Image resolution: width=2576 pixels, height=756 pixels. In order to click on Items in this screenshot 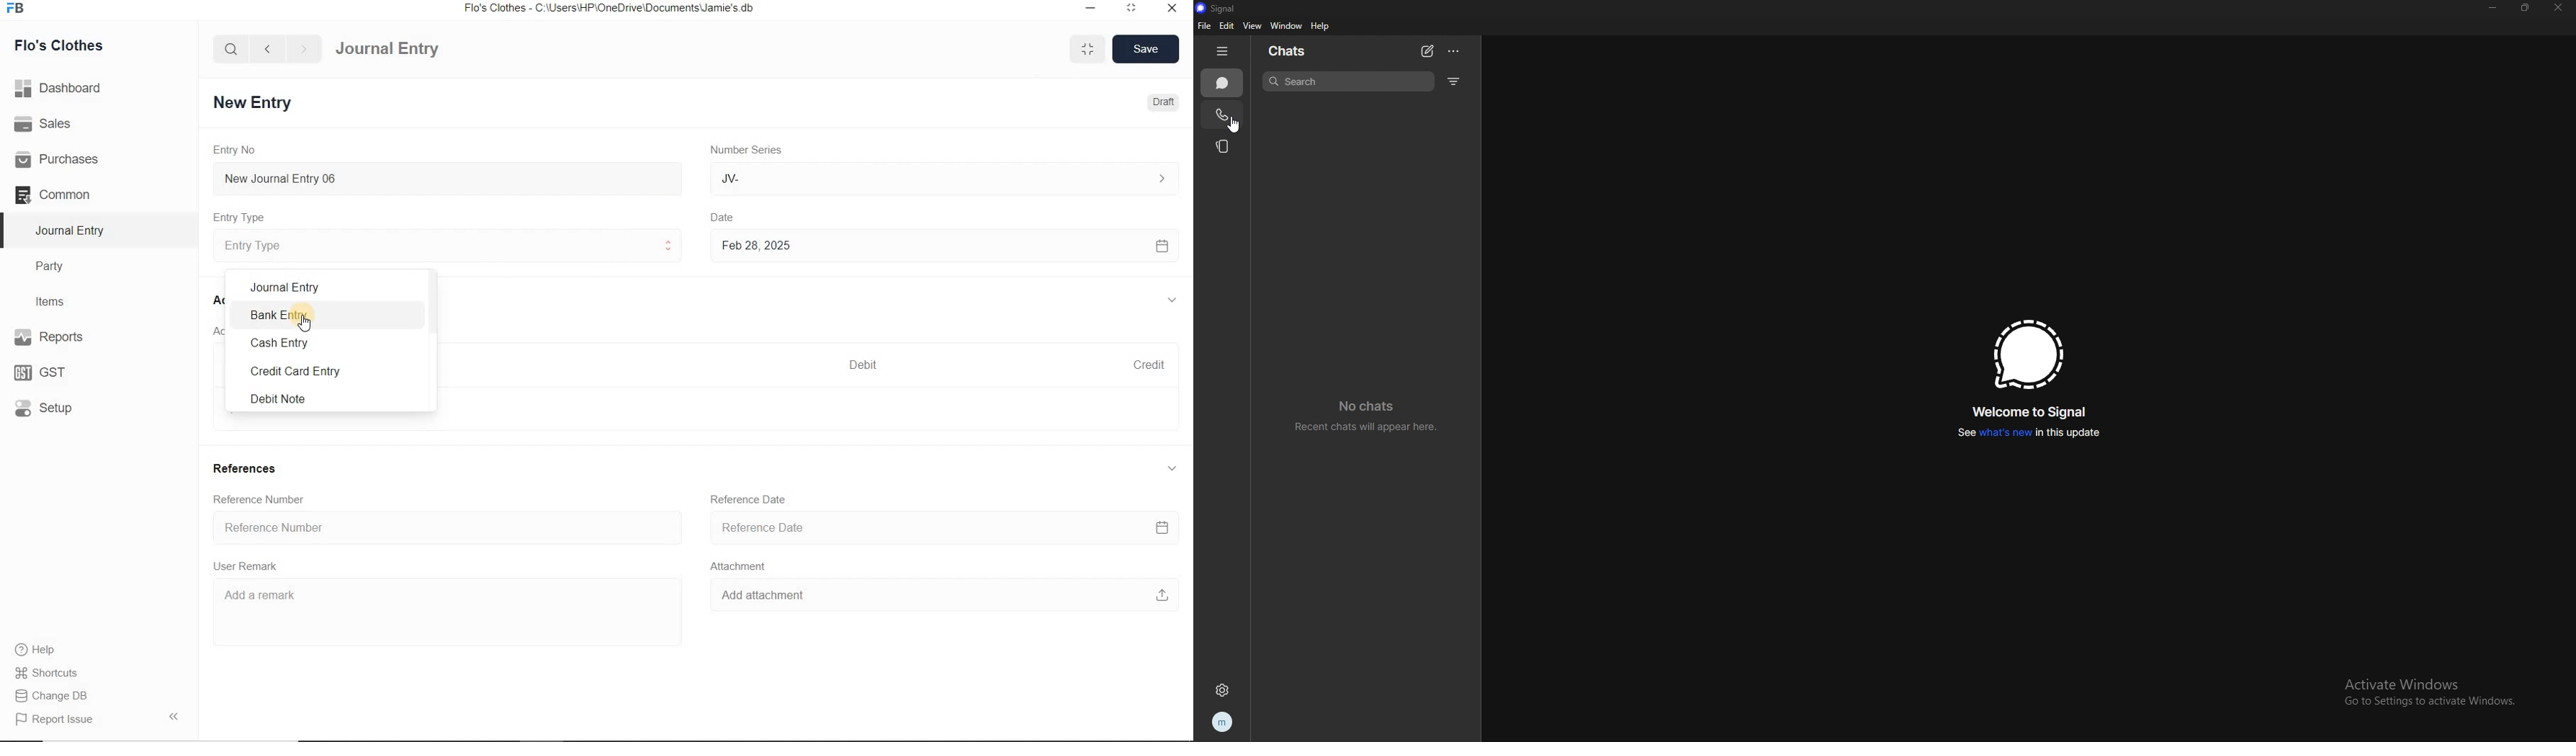, I will do `click(57, 300)`.